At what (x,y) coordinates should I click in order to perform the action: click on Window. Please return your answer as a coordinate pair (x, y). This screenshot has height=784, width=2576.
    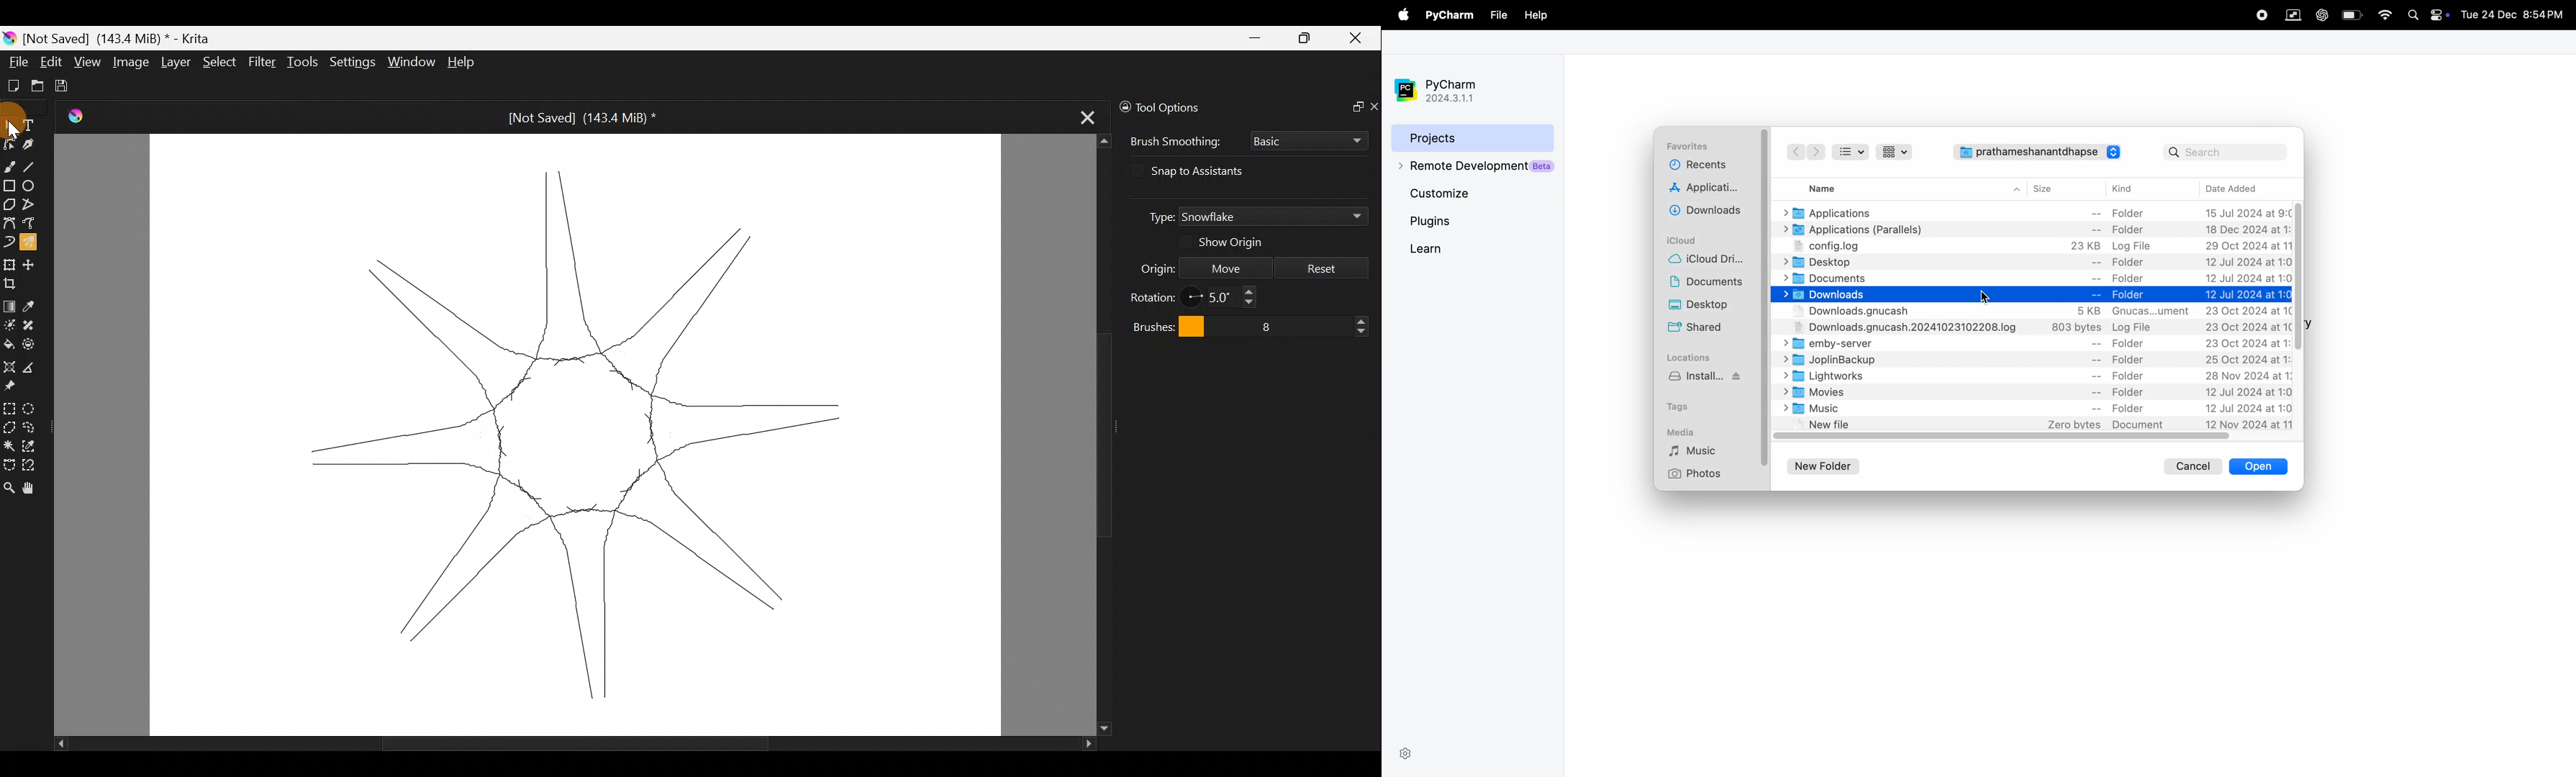
    Looking at the image, I should click on (410, 63).